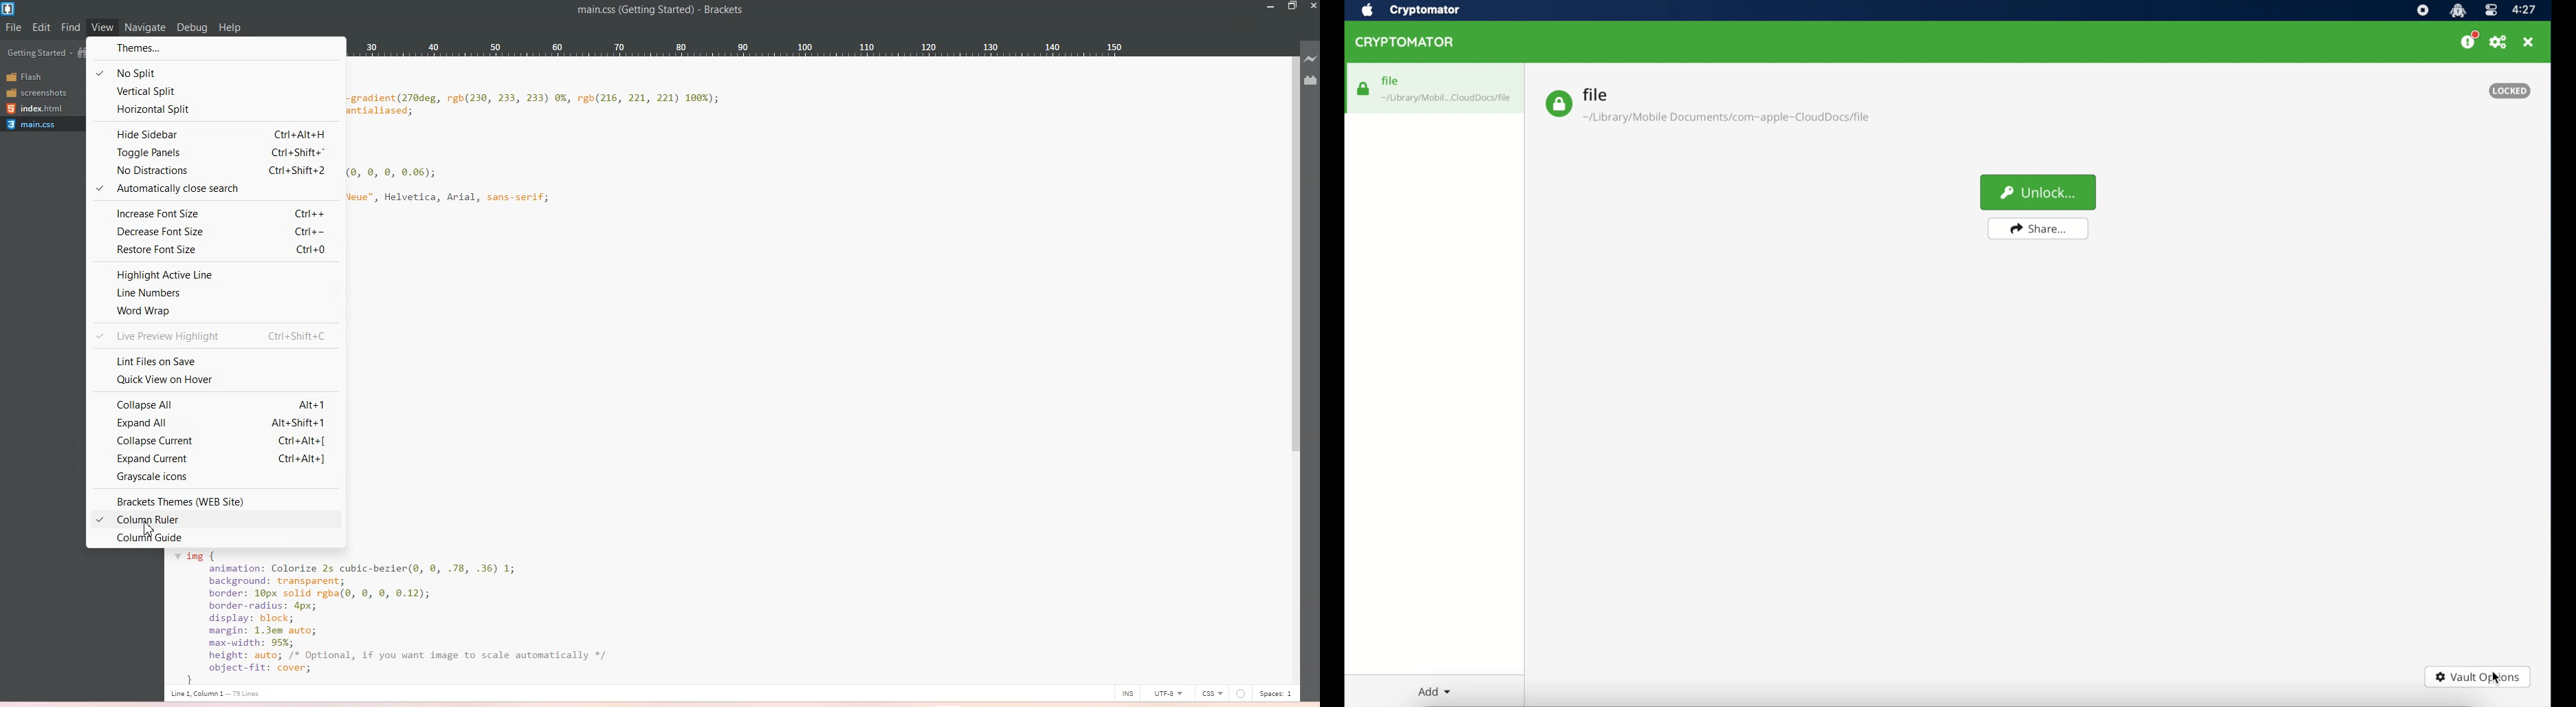 This screenshot has height=728, width=2576. I want to click on Cursor position, so click(220, 695).